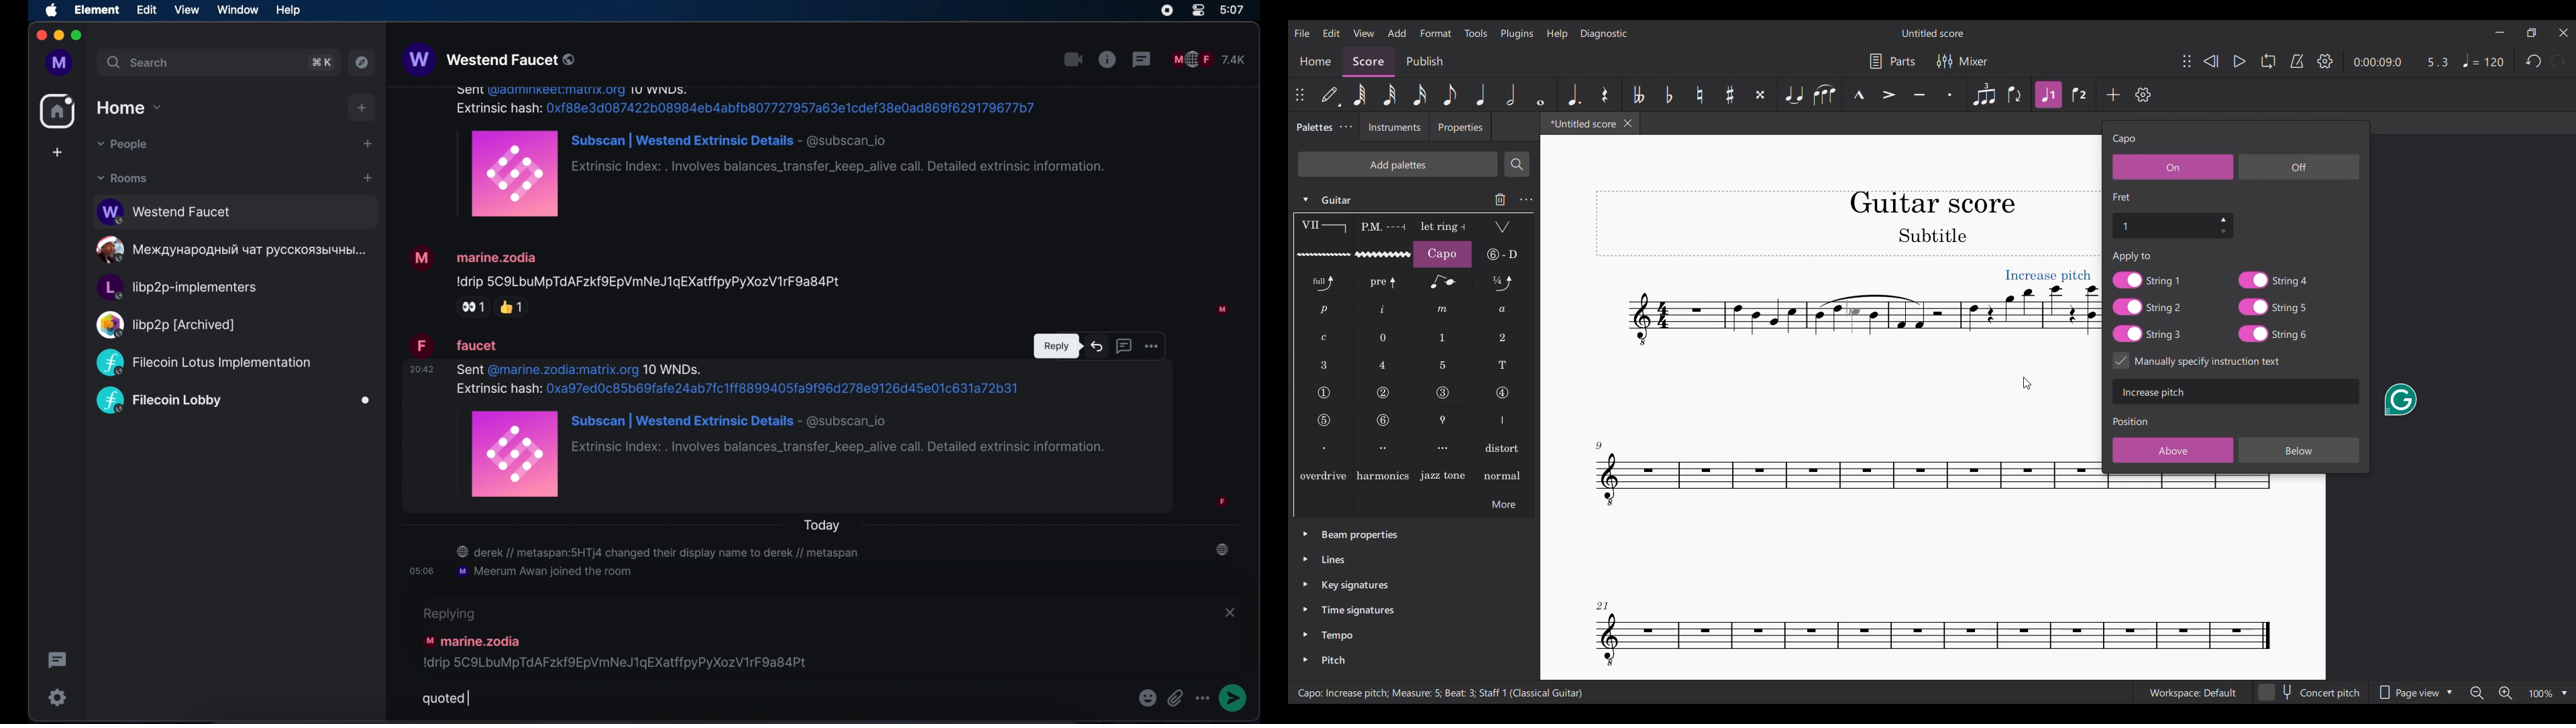 This screenshot has height=728, width=2576. Describe the element at coordinates (2113, 94) in the screenshot. I see `Add` at that location.